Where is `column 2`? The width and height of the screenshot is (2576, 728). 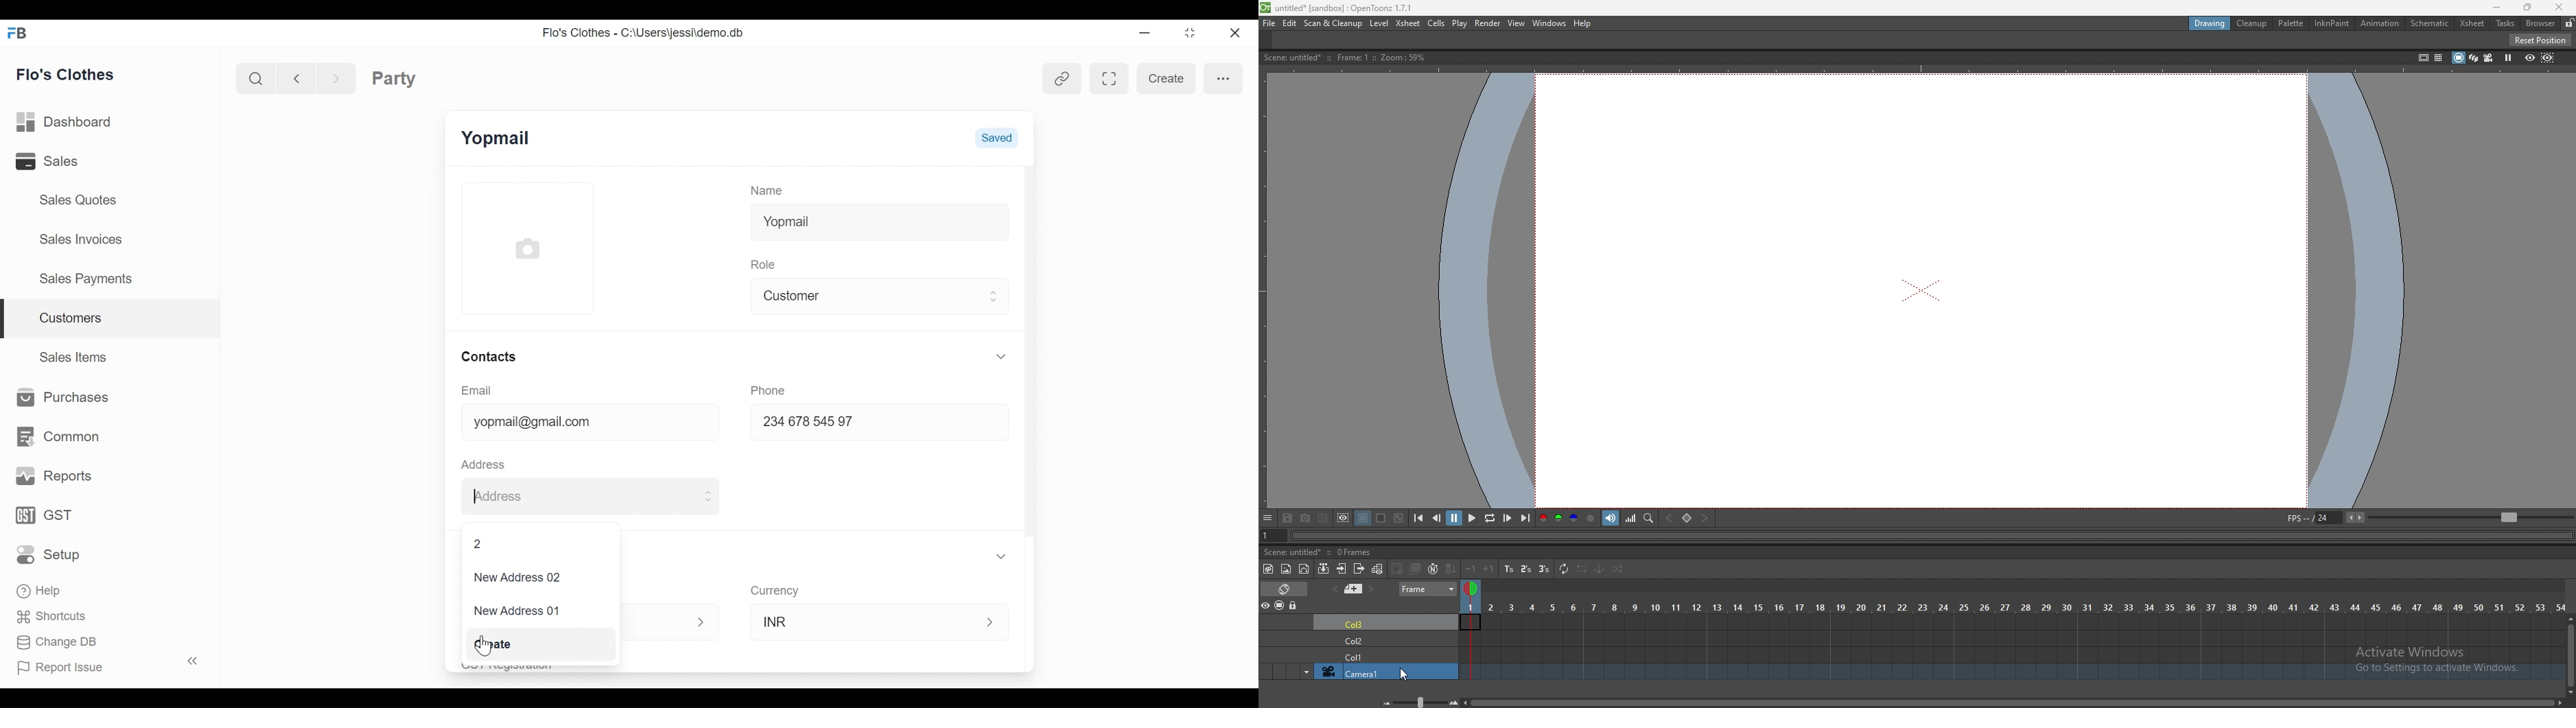
column 2 is located at coordinates (1385, 639).